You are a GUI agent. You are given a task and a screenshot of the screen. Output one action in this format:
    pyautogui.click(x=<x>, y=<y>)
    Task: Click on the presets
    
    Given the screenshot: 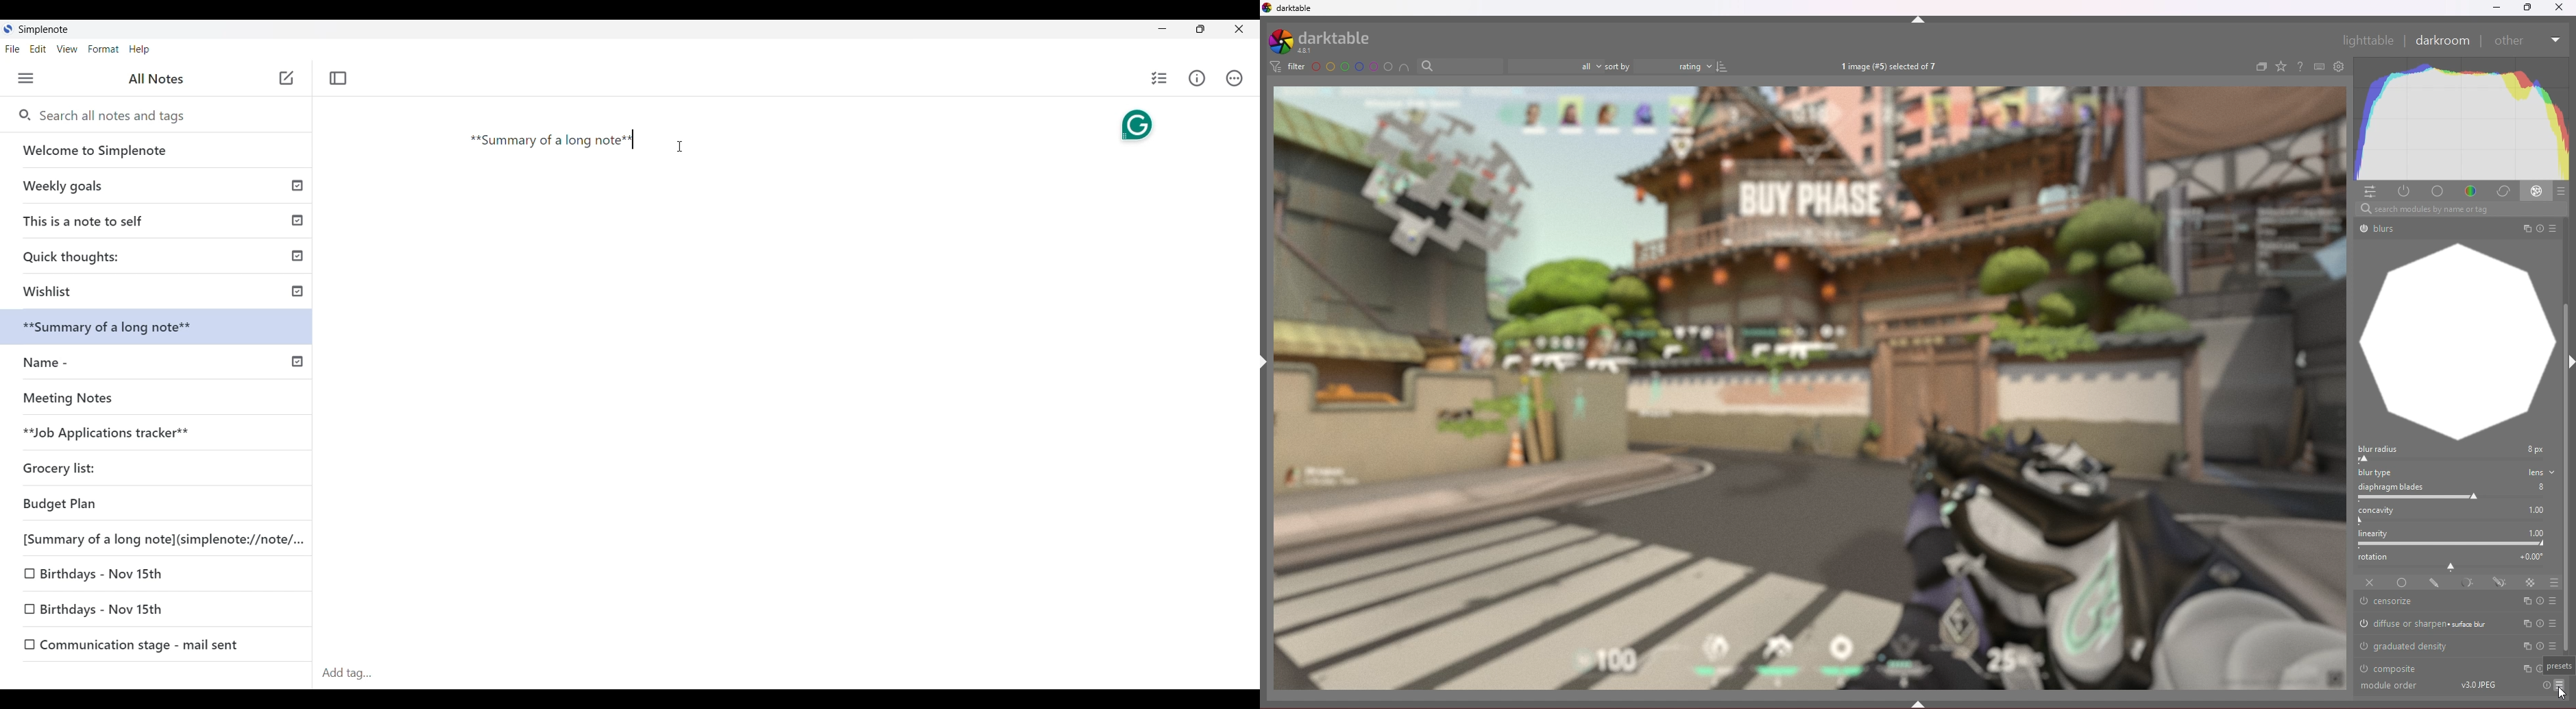 What is the action you would take?
    pyautogui.click(x=2553, y=601)
    